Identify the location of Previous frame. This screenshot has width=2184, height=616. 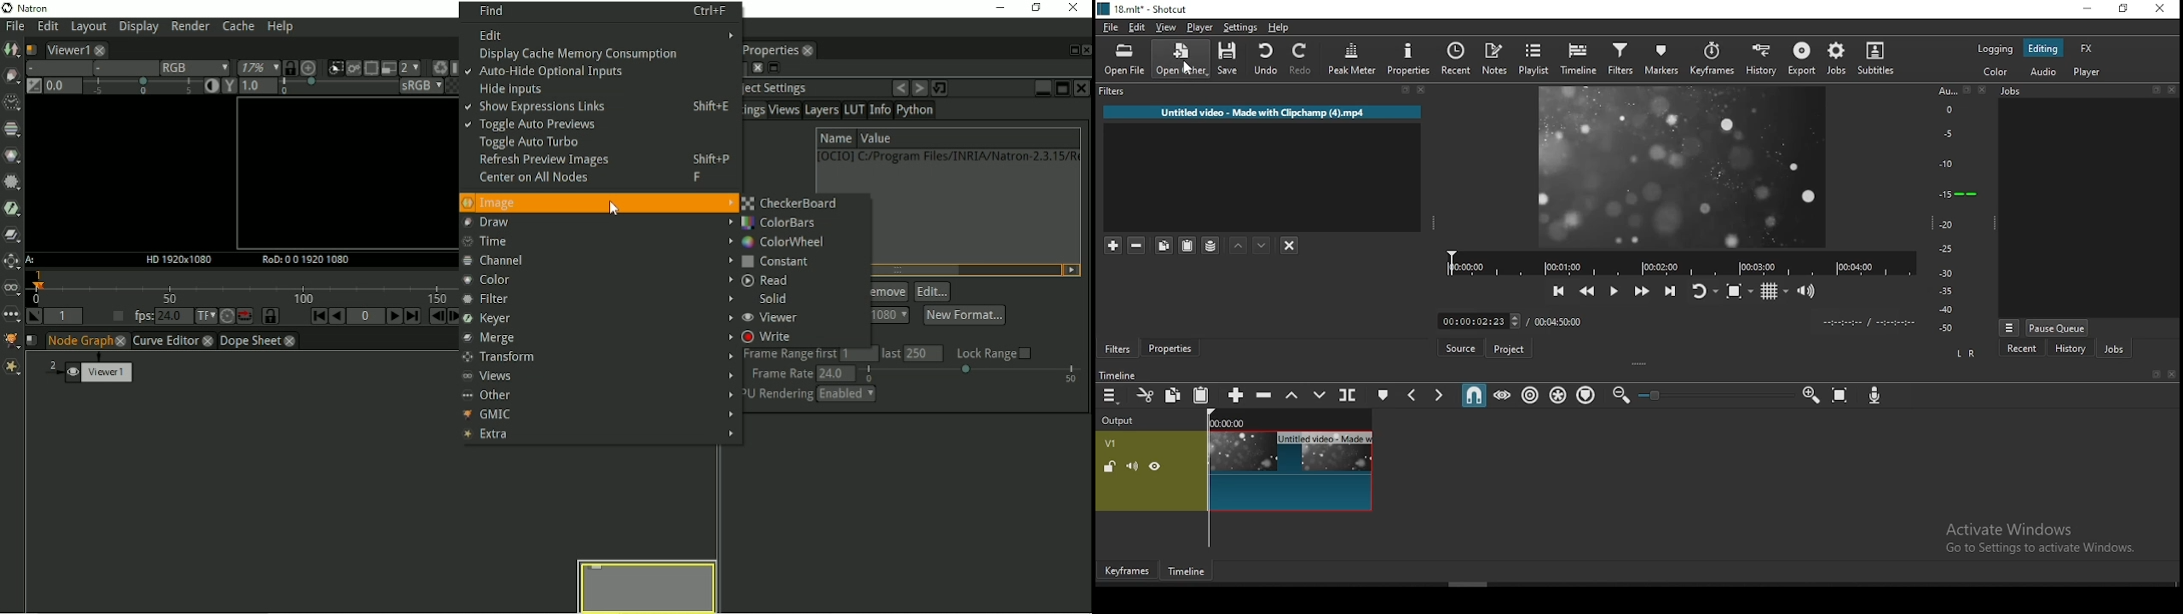
(435, 318).